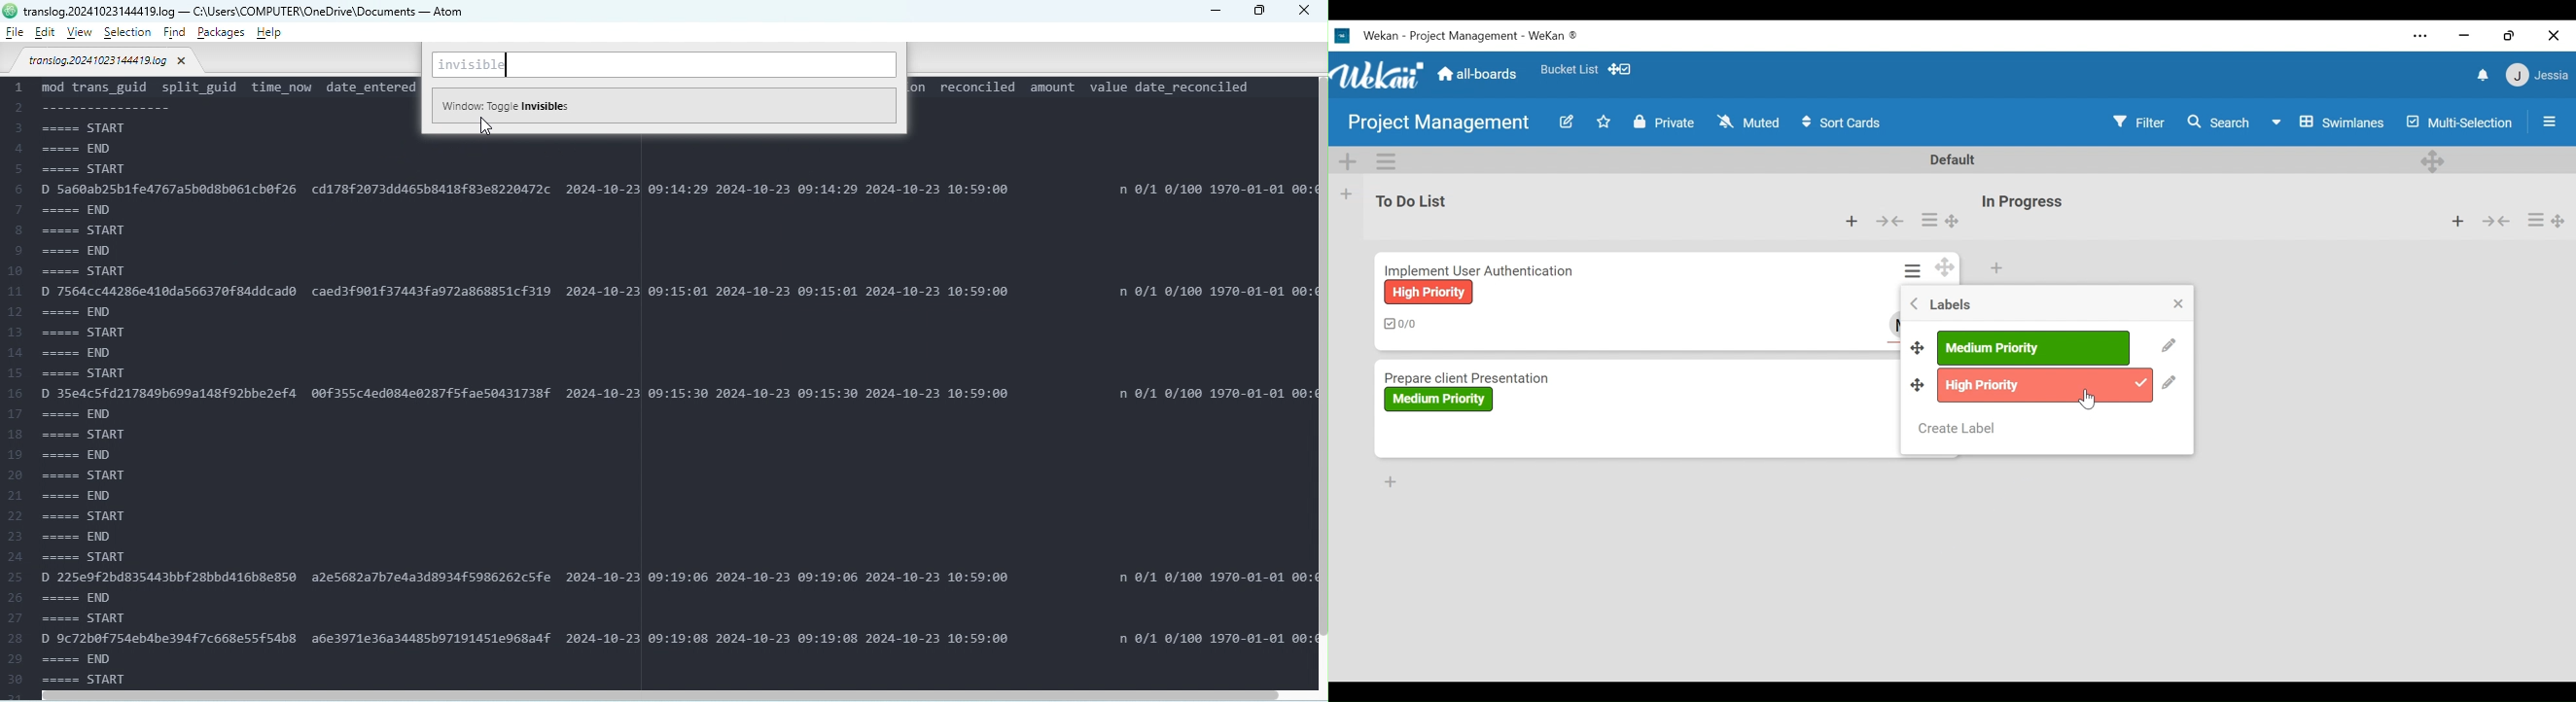  Describe the element at coordinates (1604, 122) in the screenshot. I see `Toggle favorites` at that location.